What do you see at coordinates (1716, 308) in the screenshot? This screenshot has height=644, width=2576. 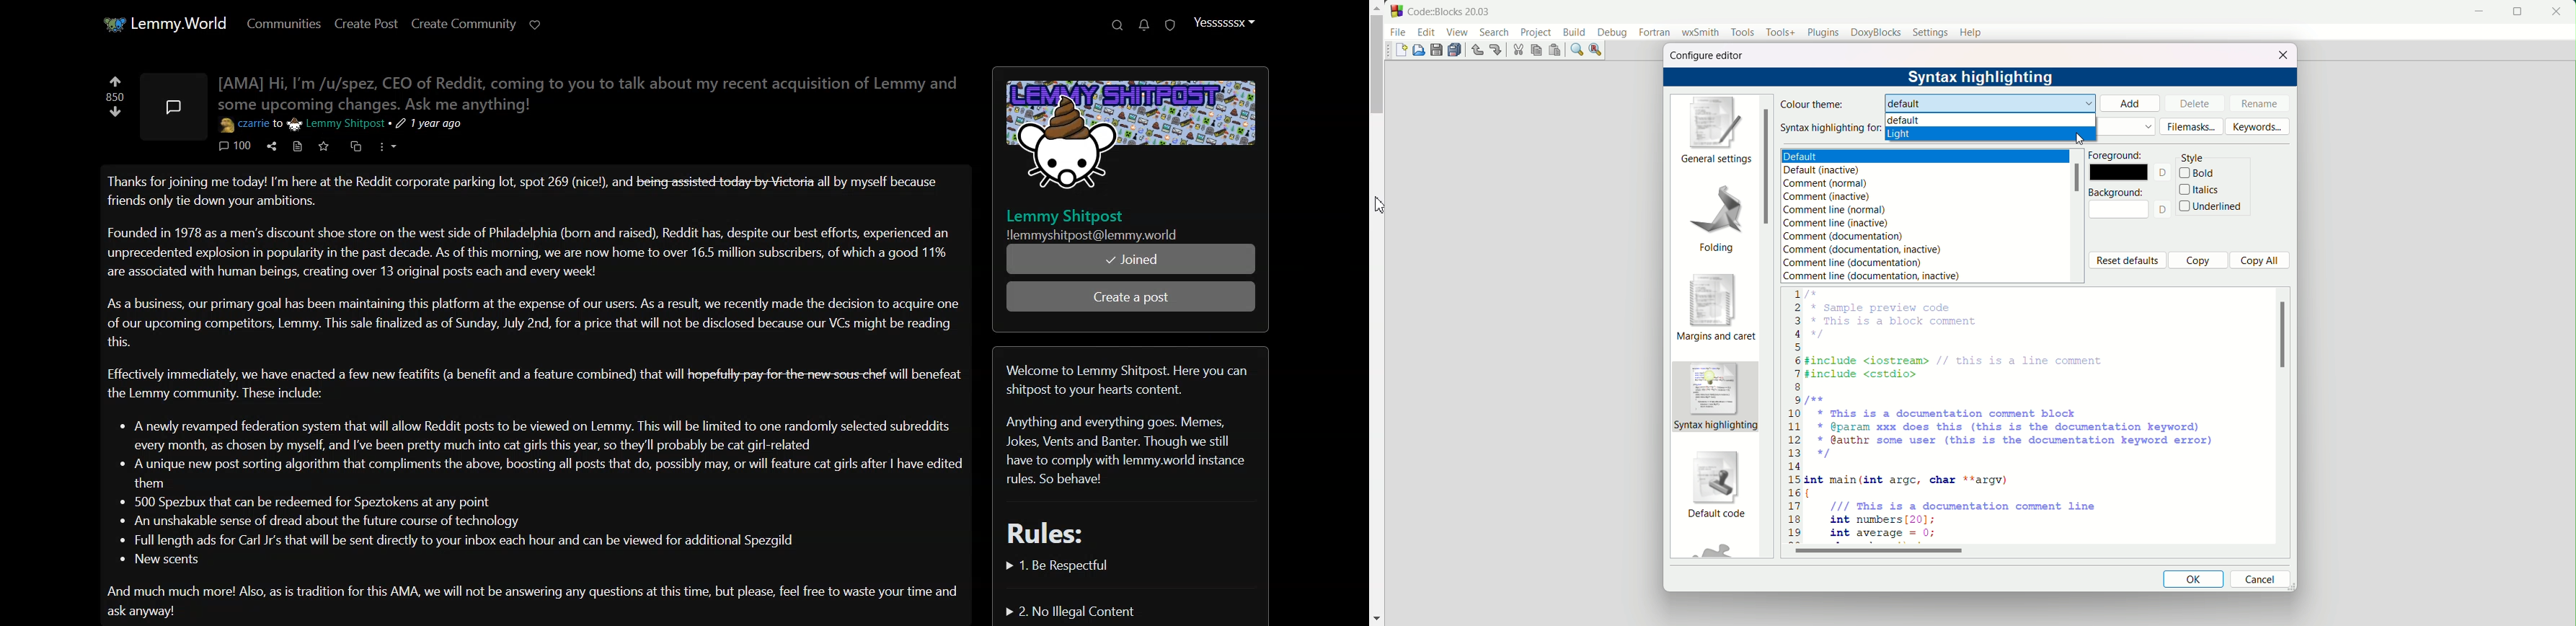 I see `margins and caret` at bounding box center [1716, 308].